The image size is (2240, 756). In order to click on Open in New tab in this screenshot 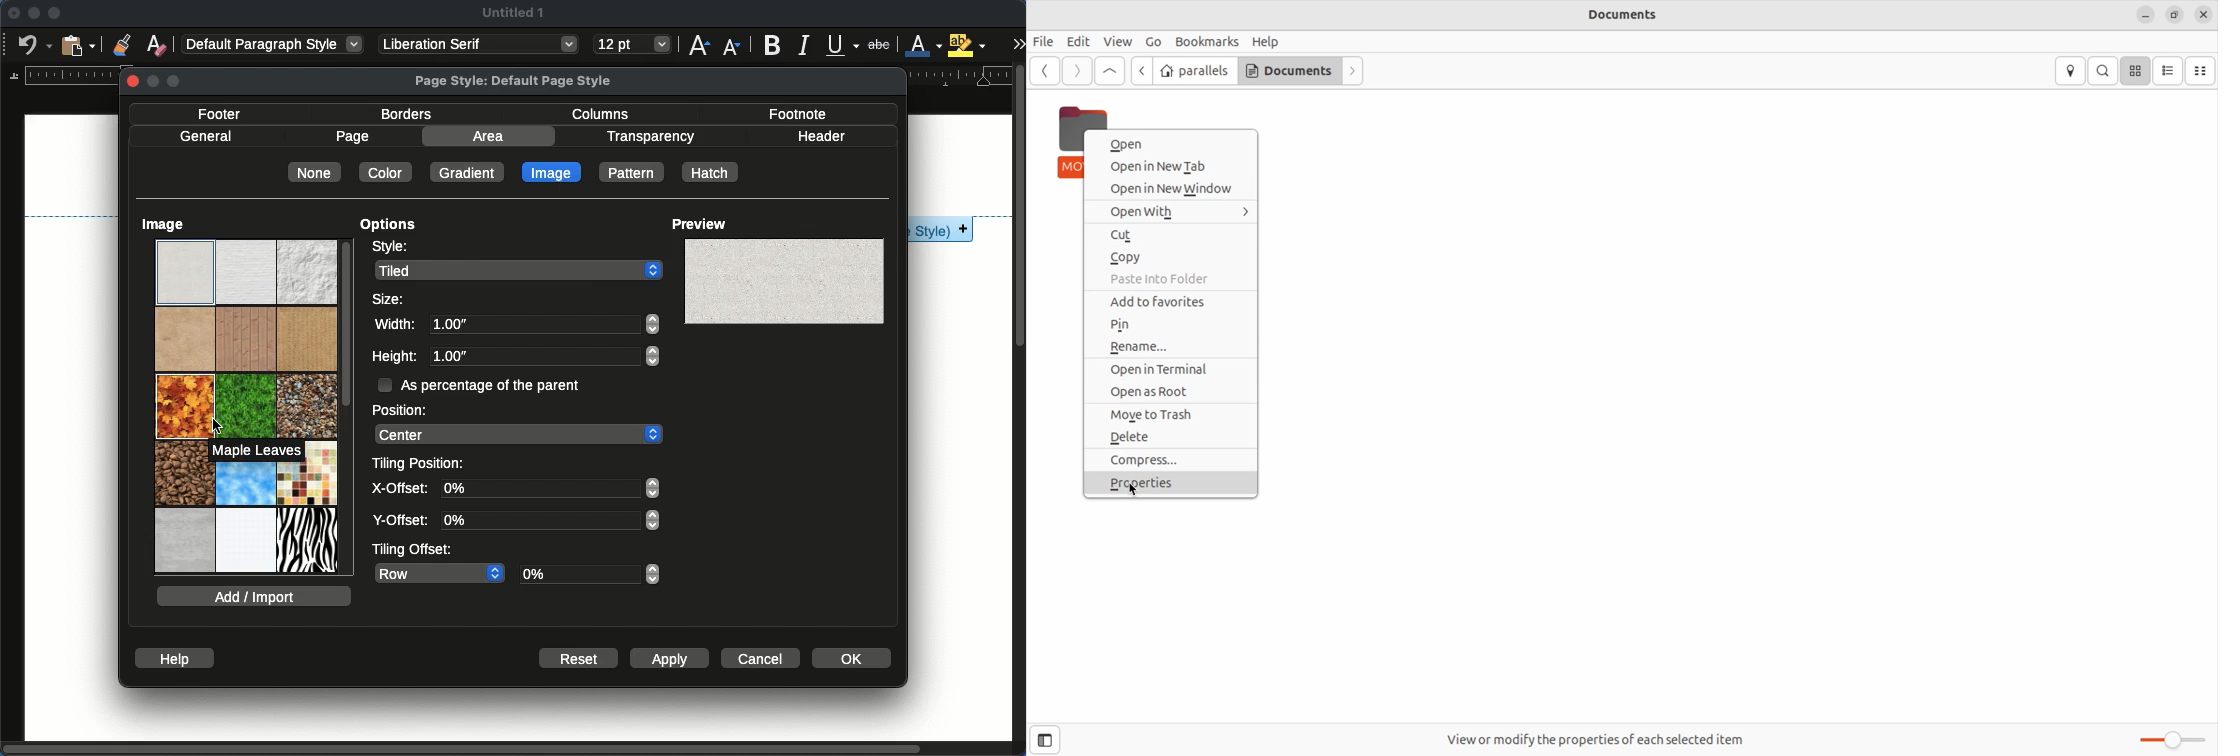, I will do `click(1169, 166)`.